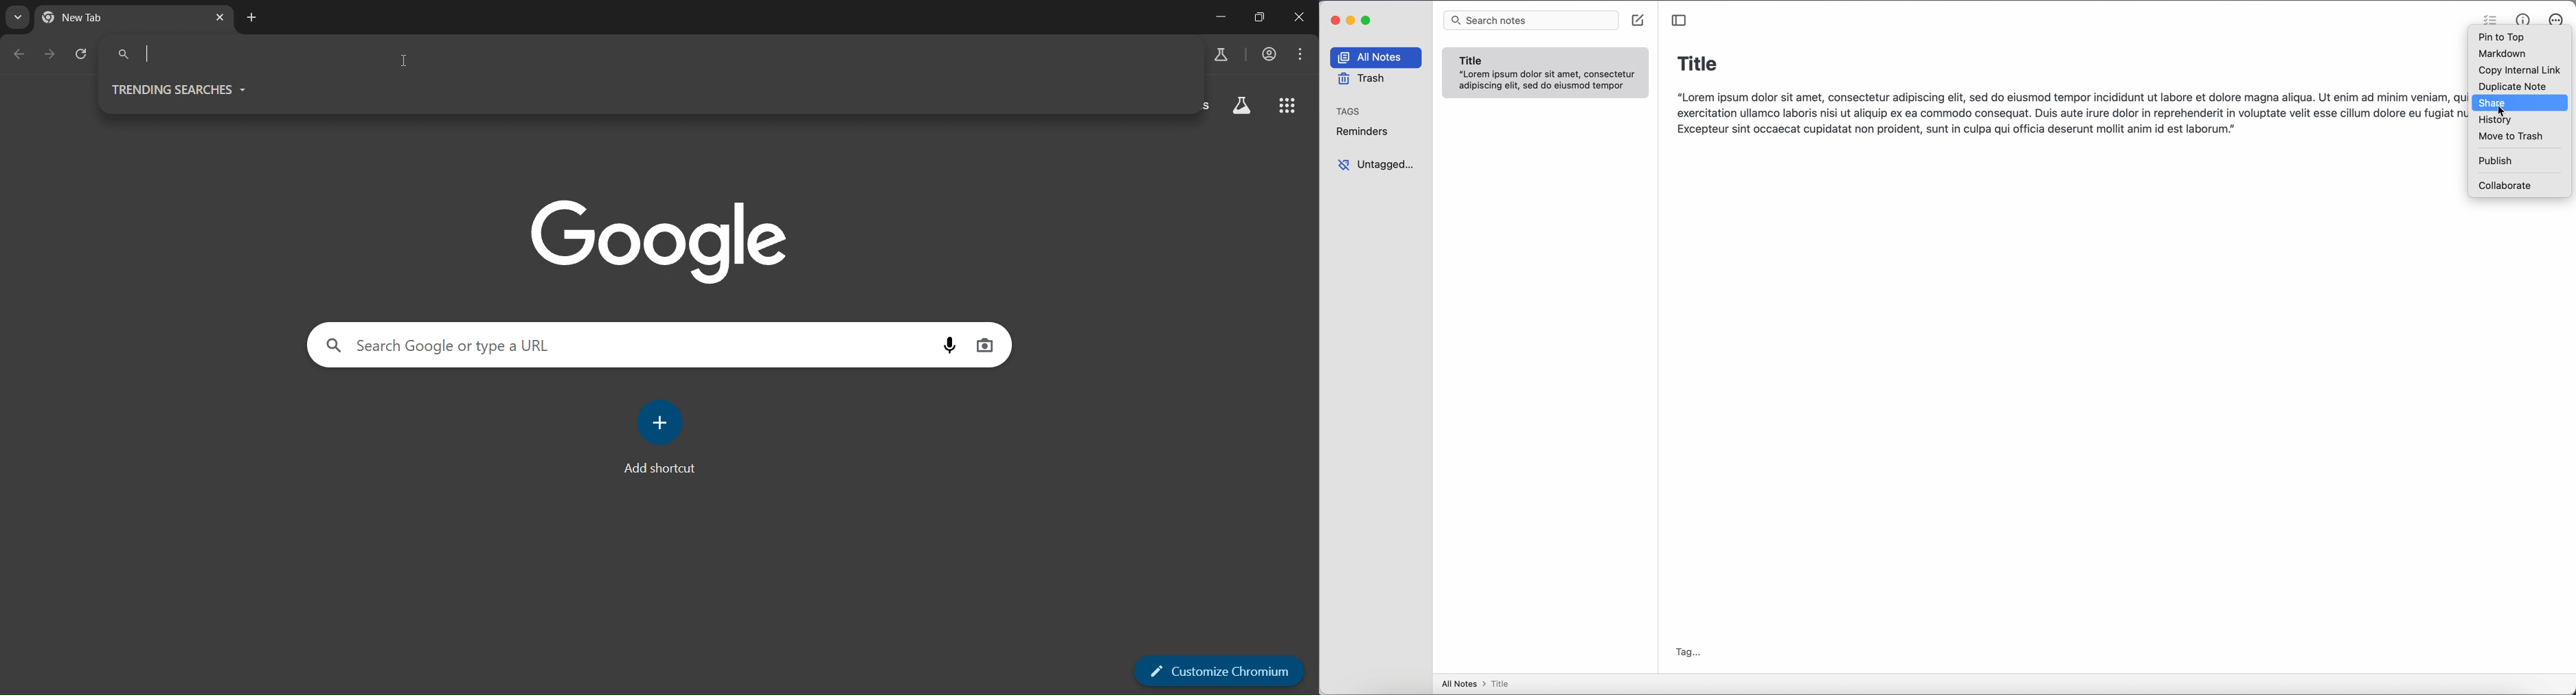 The width and height of the screenshot is (2576, 700). What do you see at coordinates (1531, 21) in the screenshot?
I see `search bar` at bounding box center [1531, 21].